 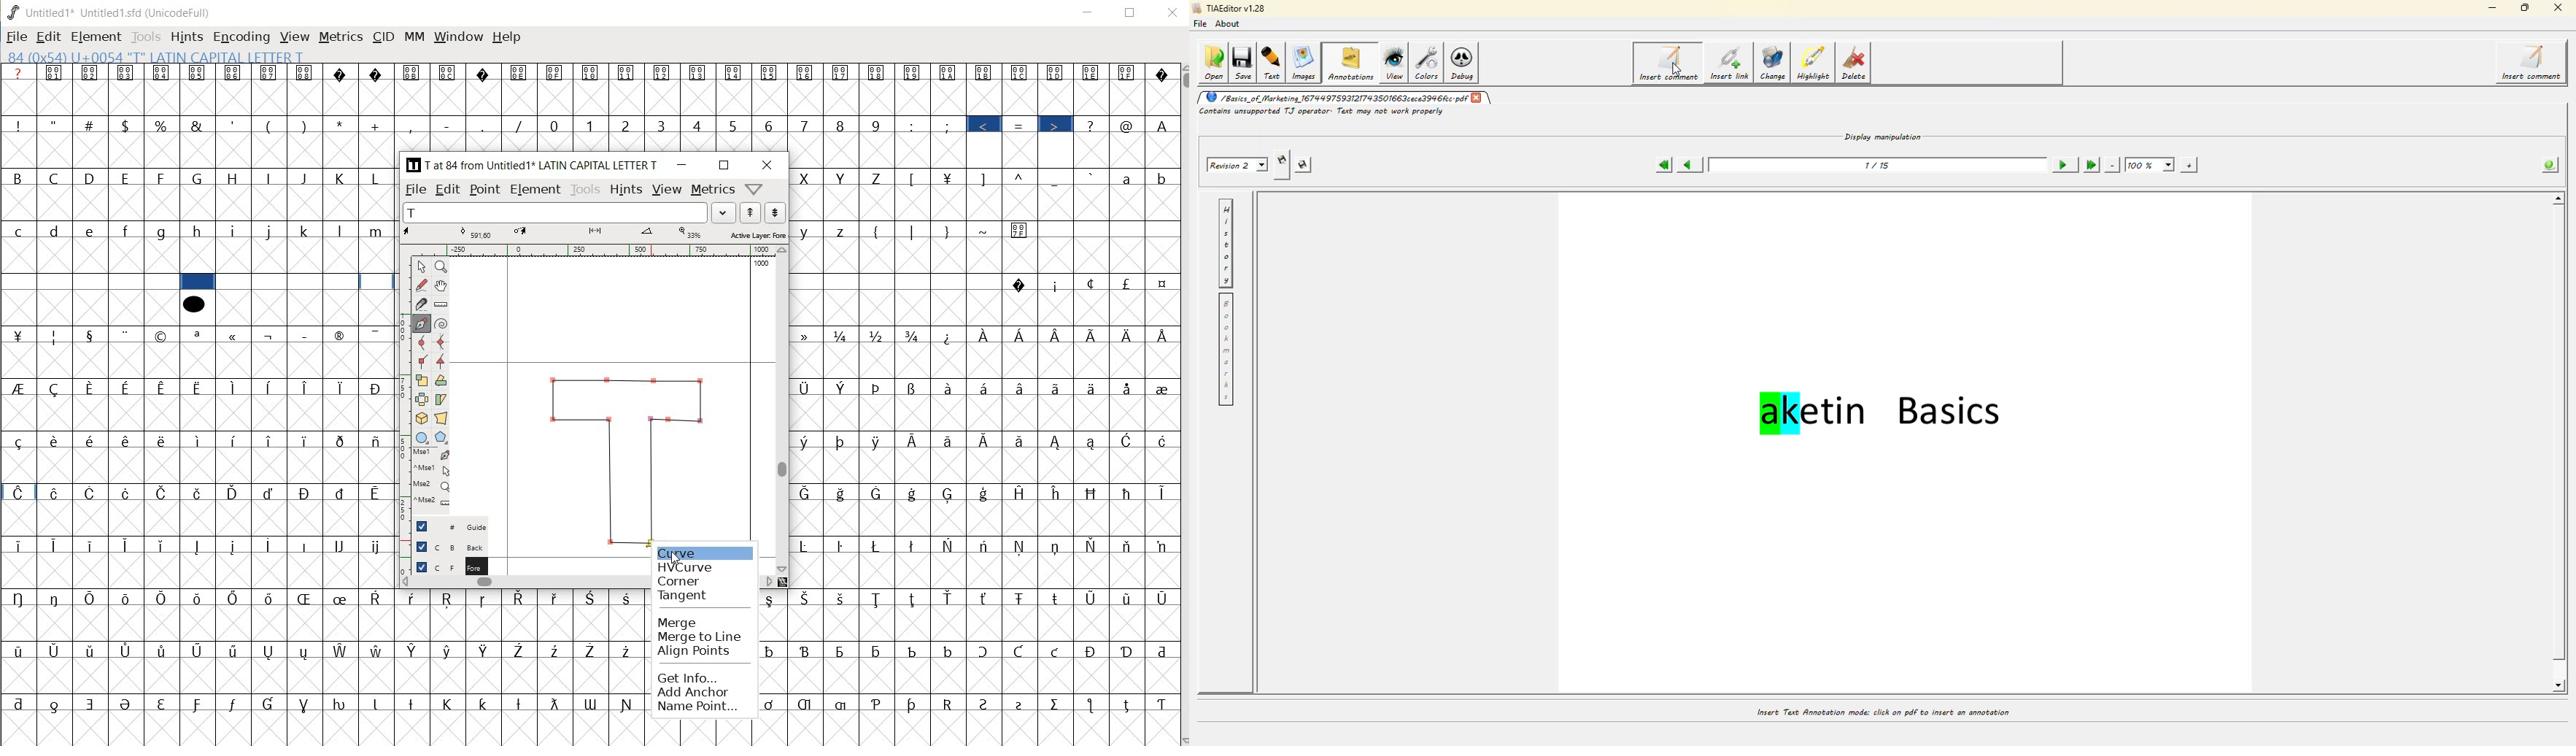 What do you see at coordinates (55, 73) in the screenshot?
I see `Symbol` at bounding box center [55, 73].